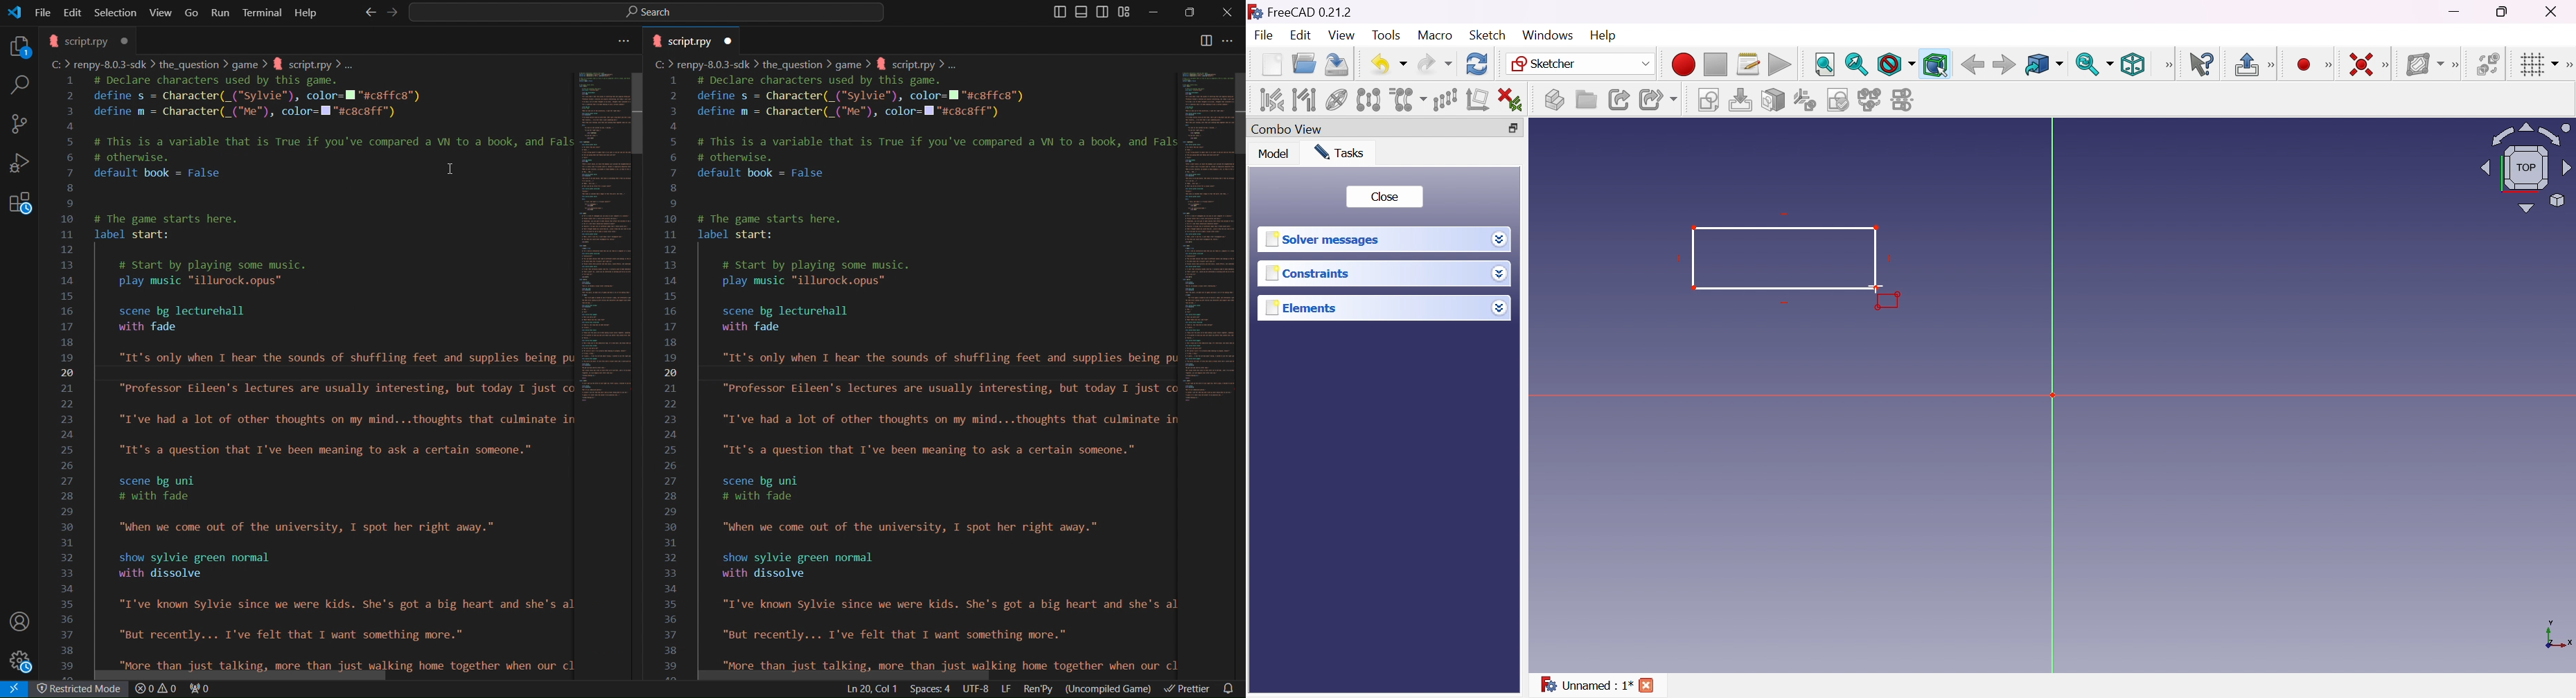  What do you see at coordinates (1339, 152) in the screenshot?
I see `Tasks` at bounding box center [1339, 152].